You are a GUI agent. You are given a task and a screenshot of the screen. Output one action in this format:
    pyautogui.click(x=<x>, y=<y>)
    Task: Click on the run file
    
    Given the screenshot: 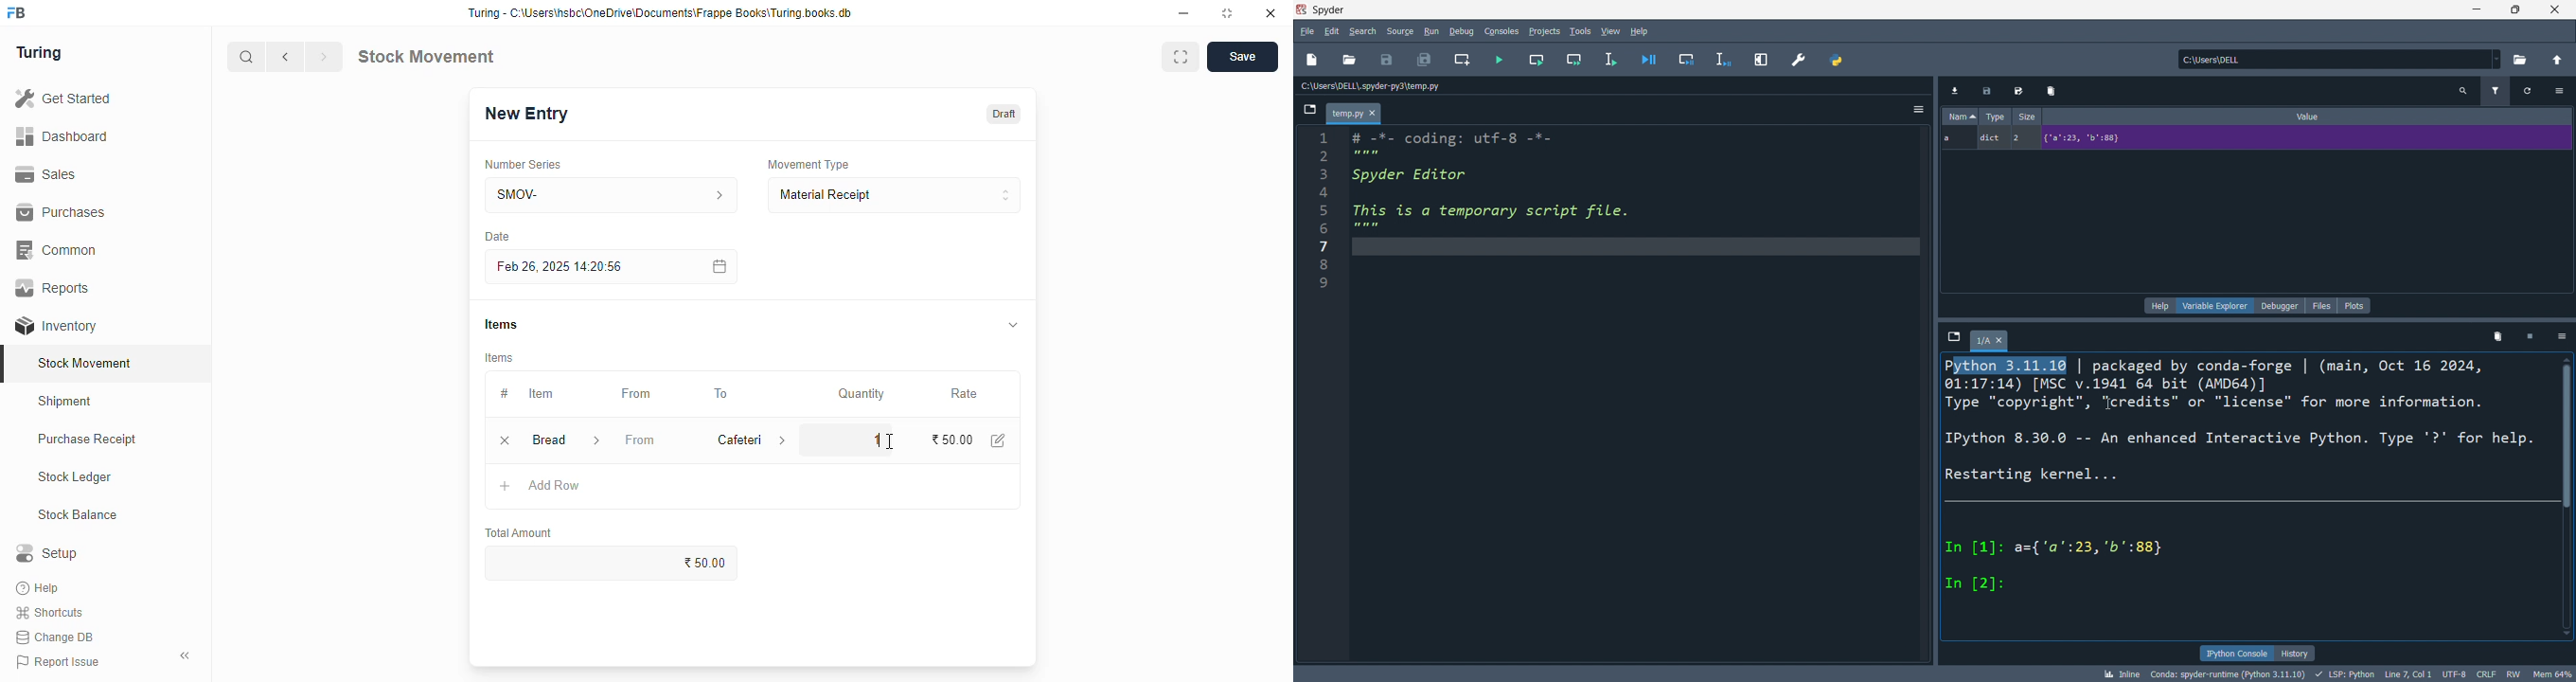 What is the action you would take?
    pyautogui.click(x=1500, y=58)
    